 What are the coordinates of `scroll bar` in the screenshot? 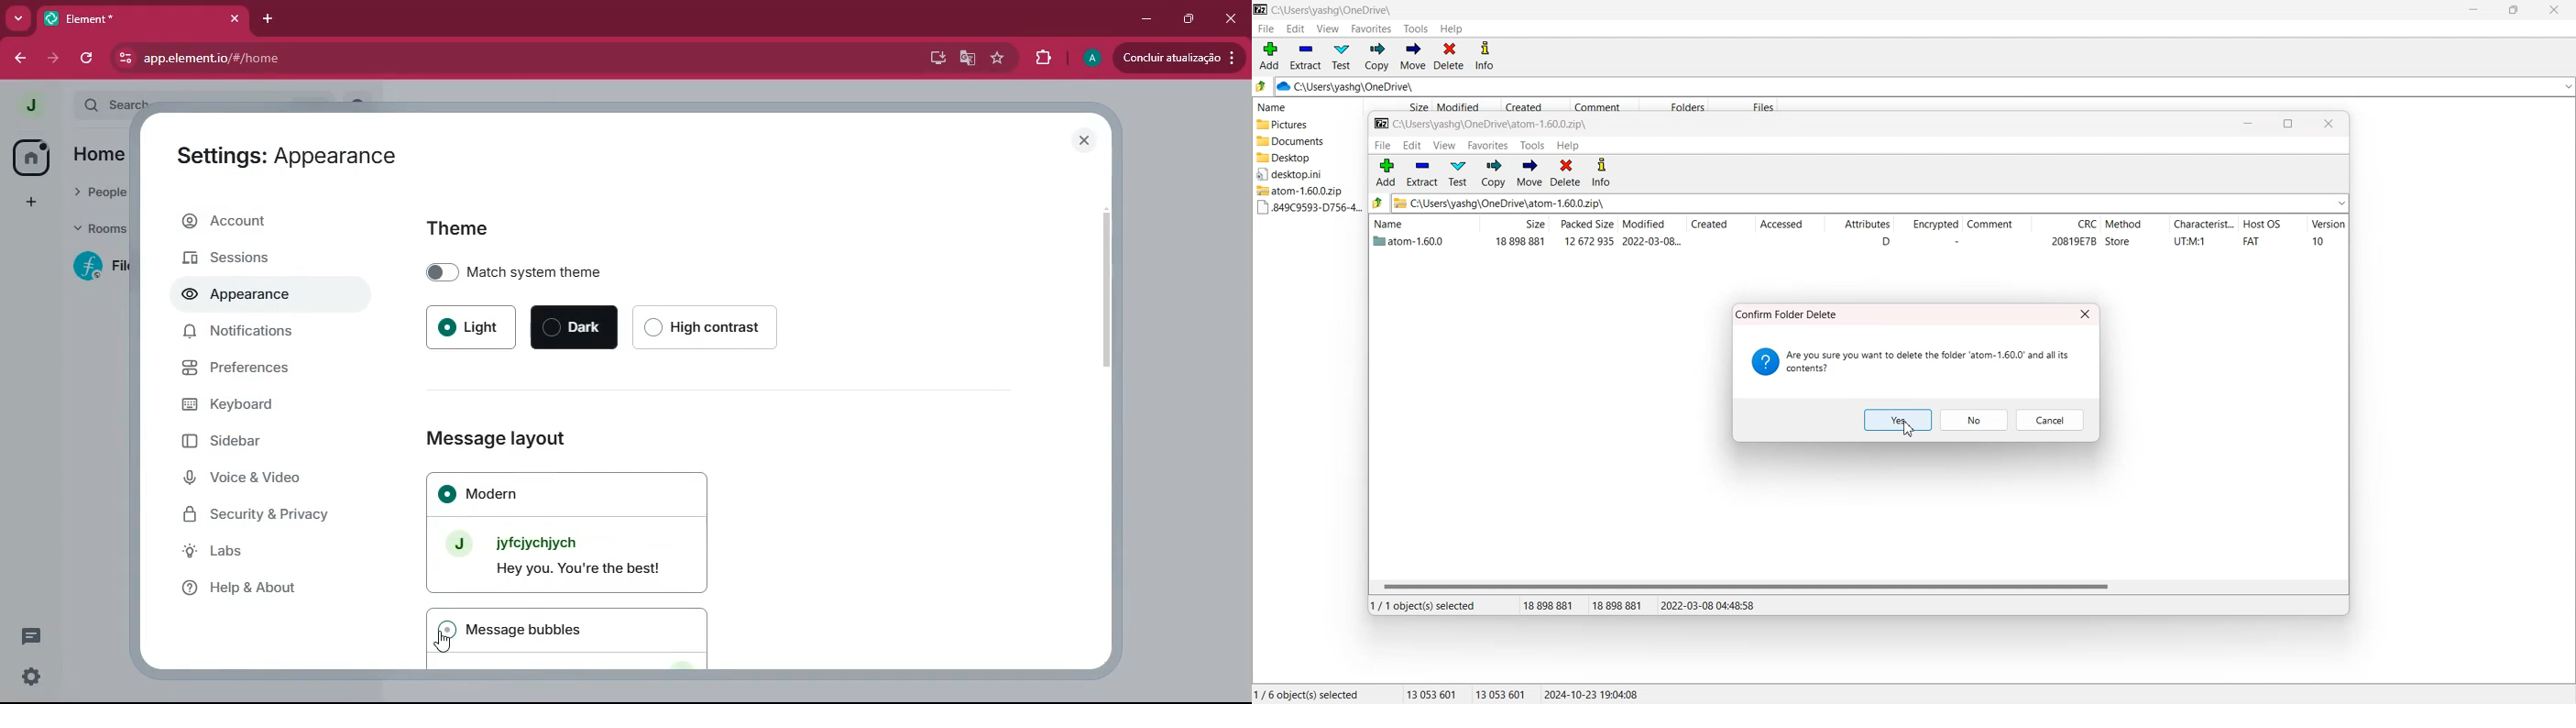 It's located at (1104, 282).